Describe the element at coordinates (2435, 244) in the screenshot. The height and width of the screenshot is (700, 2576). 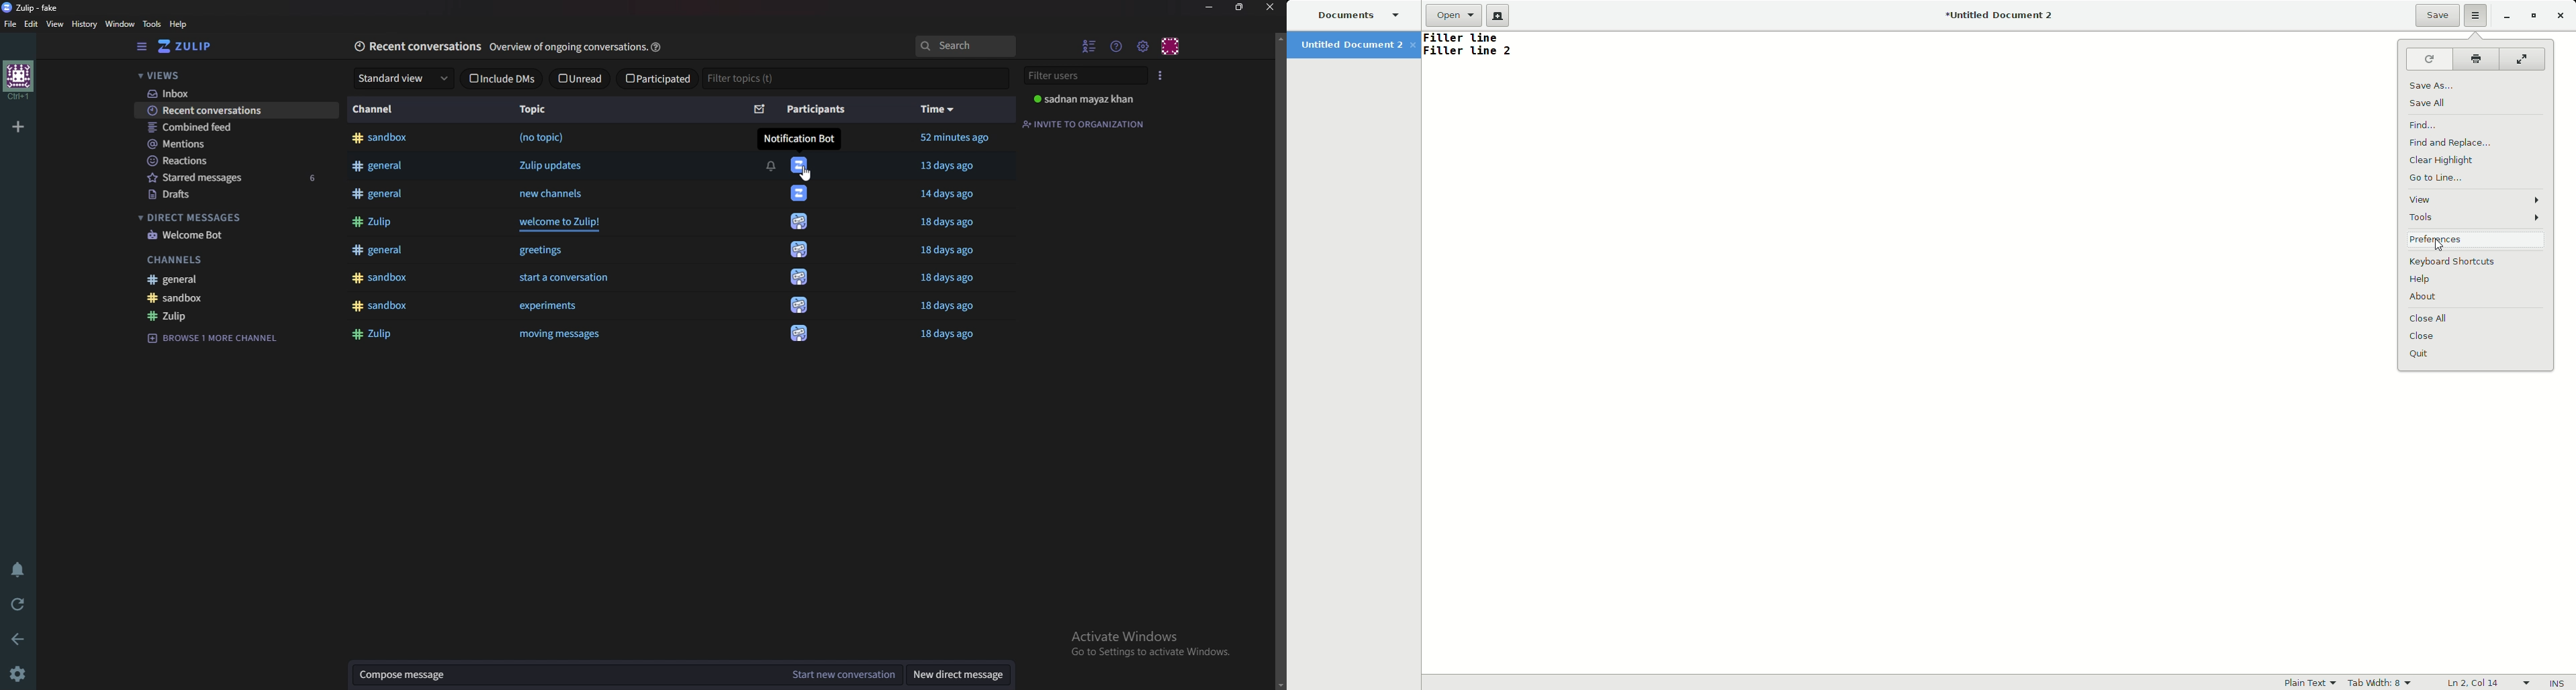
I see `Cursor` at that location.